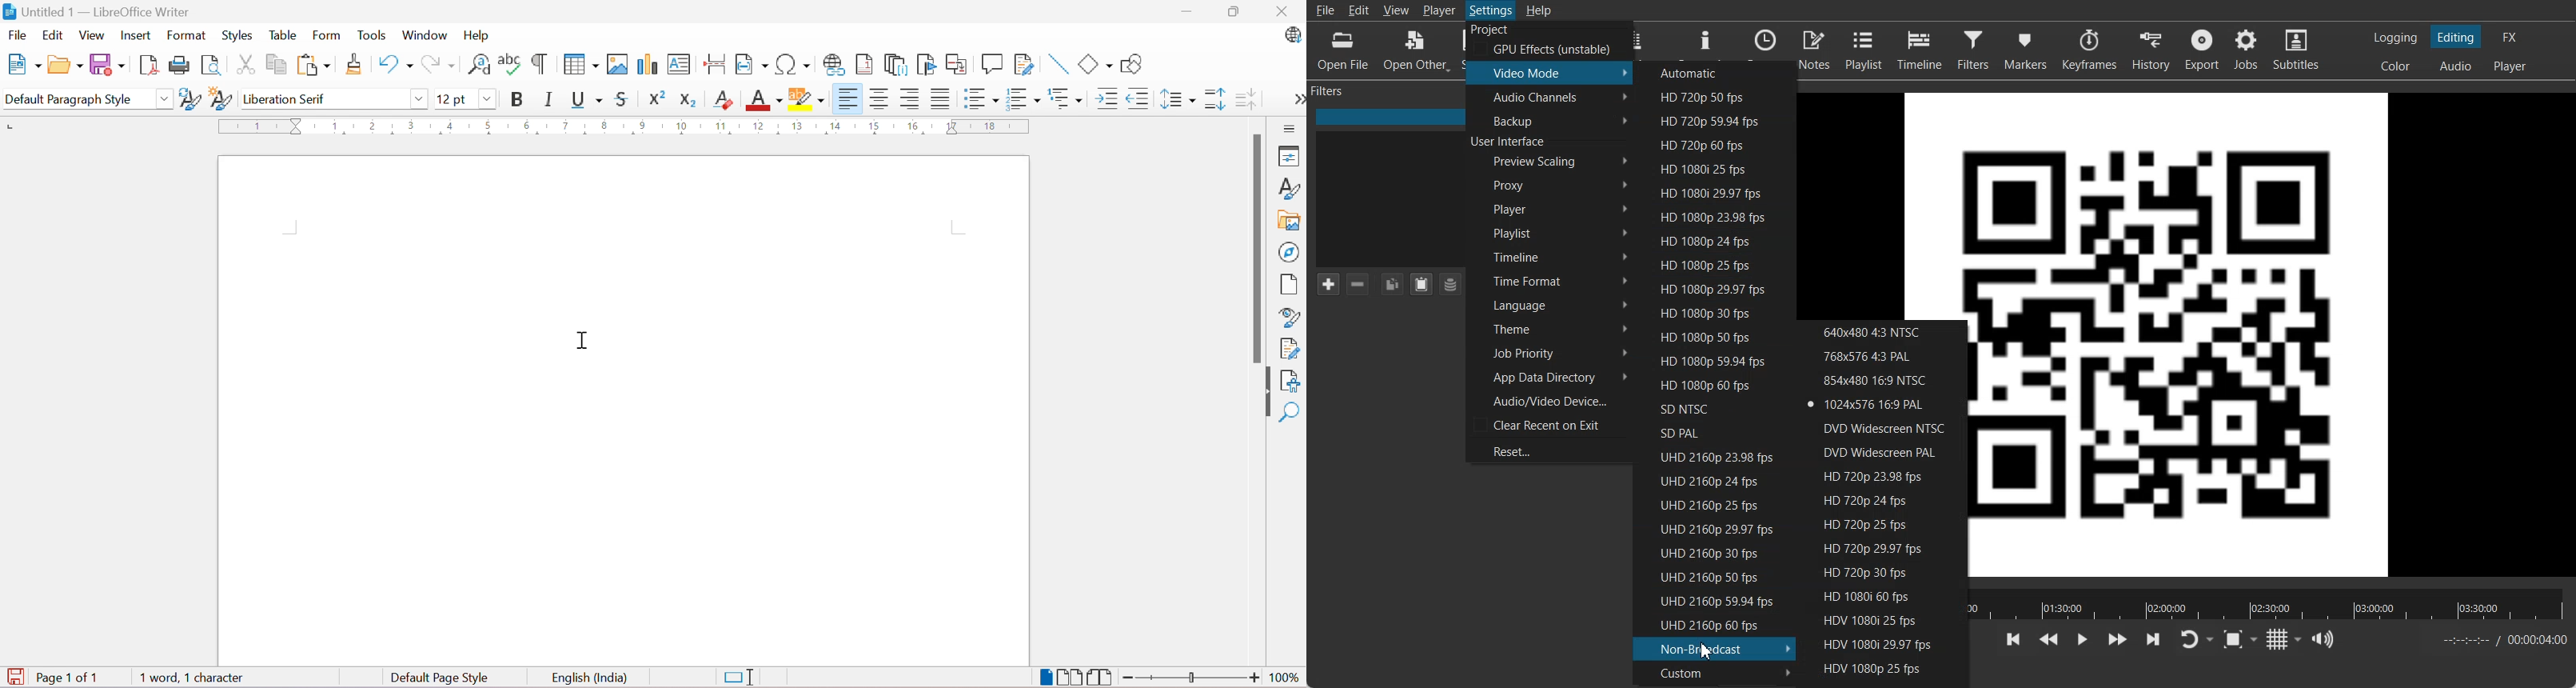 The width and height of the screenshot is (2576, 700). I want to click on Skip to the previous point, so click(2014, 639).